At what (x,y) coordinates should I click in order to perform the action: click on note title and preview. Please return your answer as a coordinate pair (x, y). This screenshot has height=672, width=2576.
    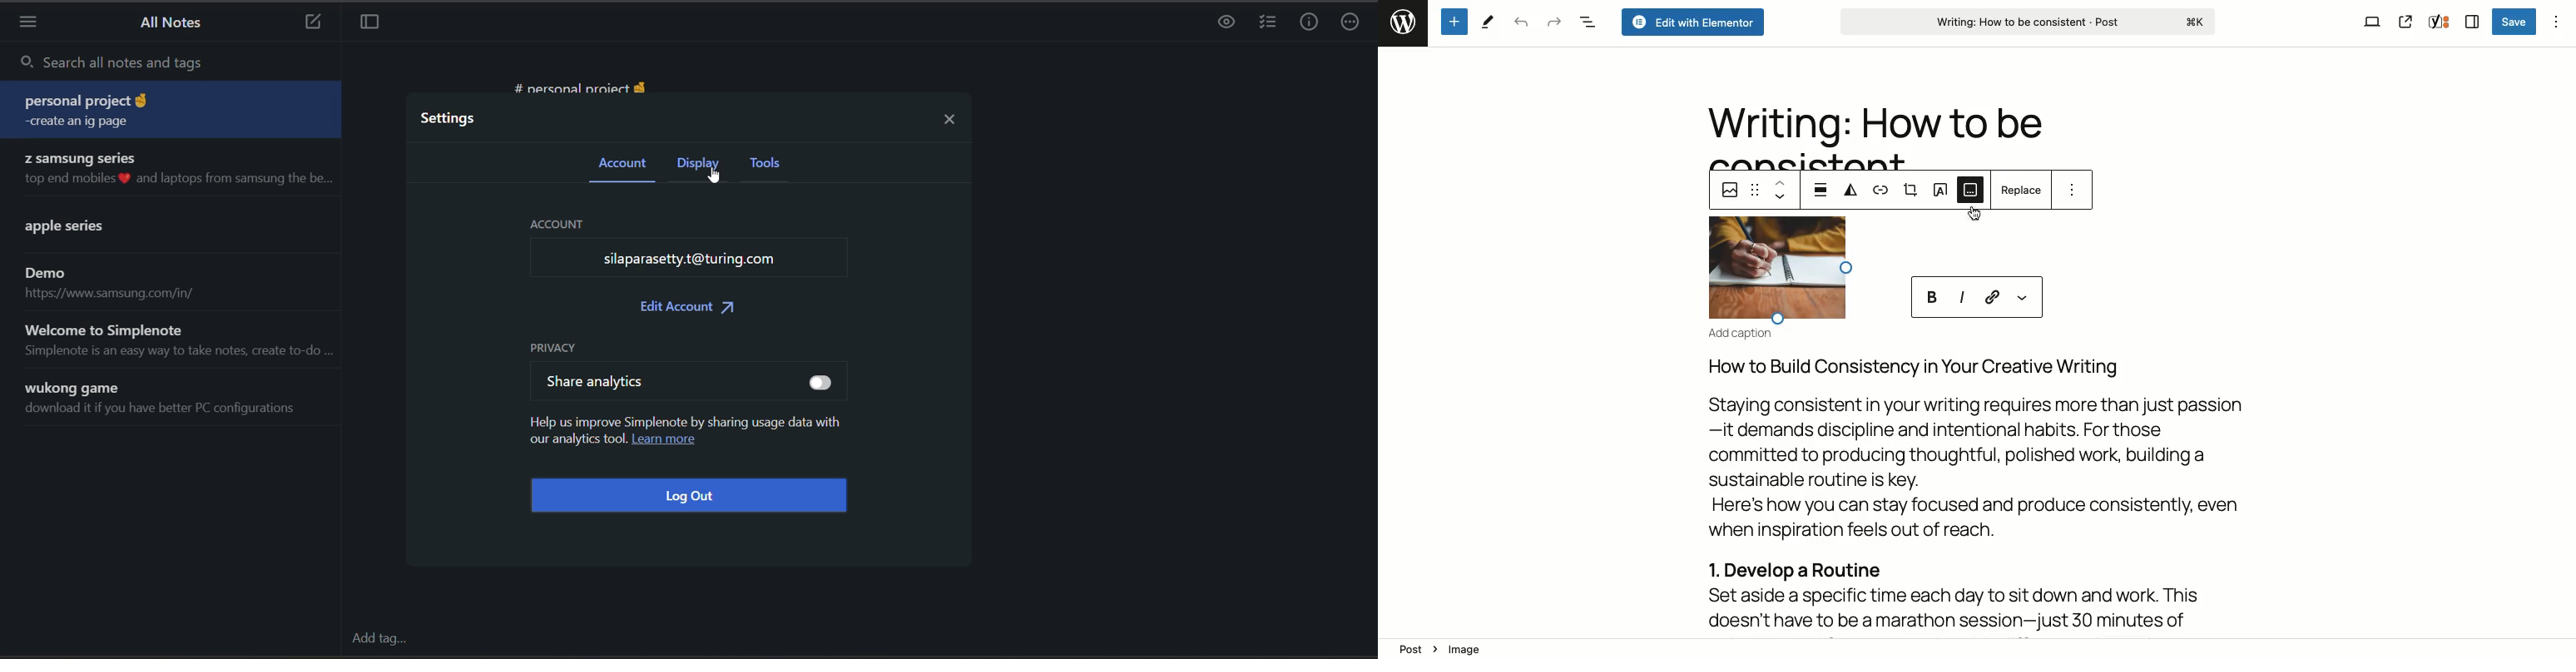
    Looking at the image, I should click on (164, 400).